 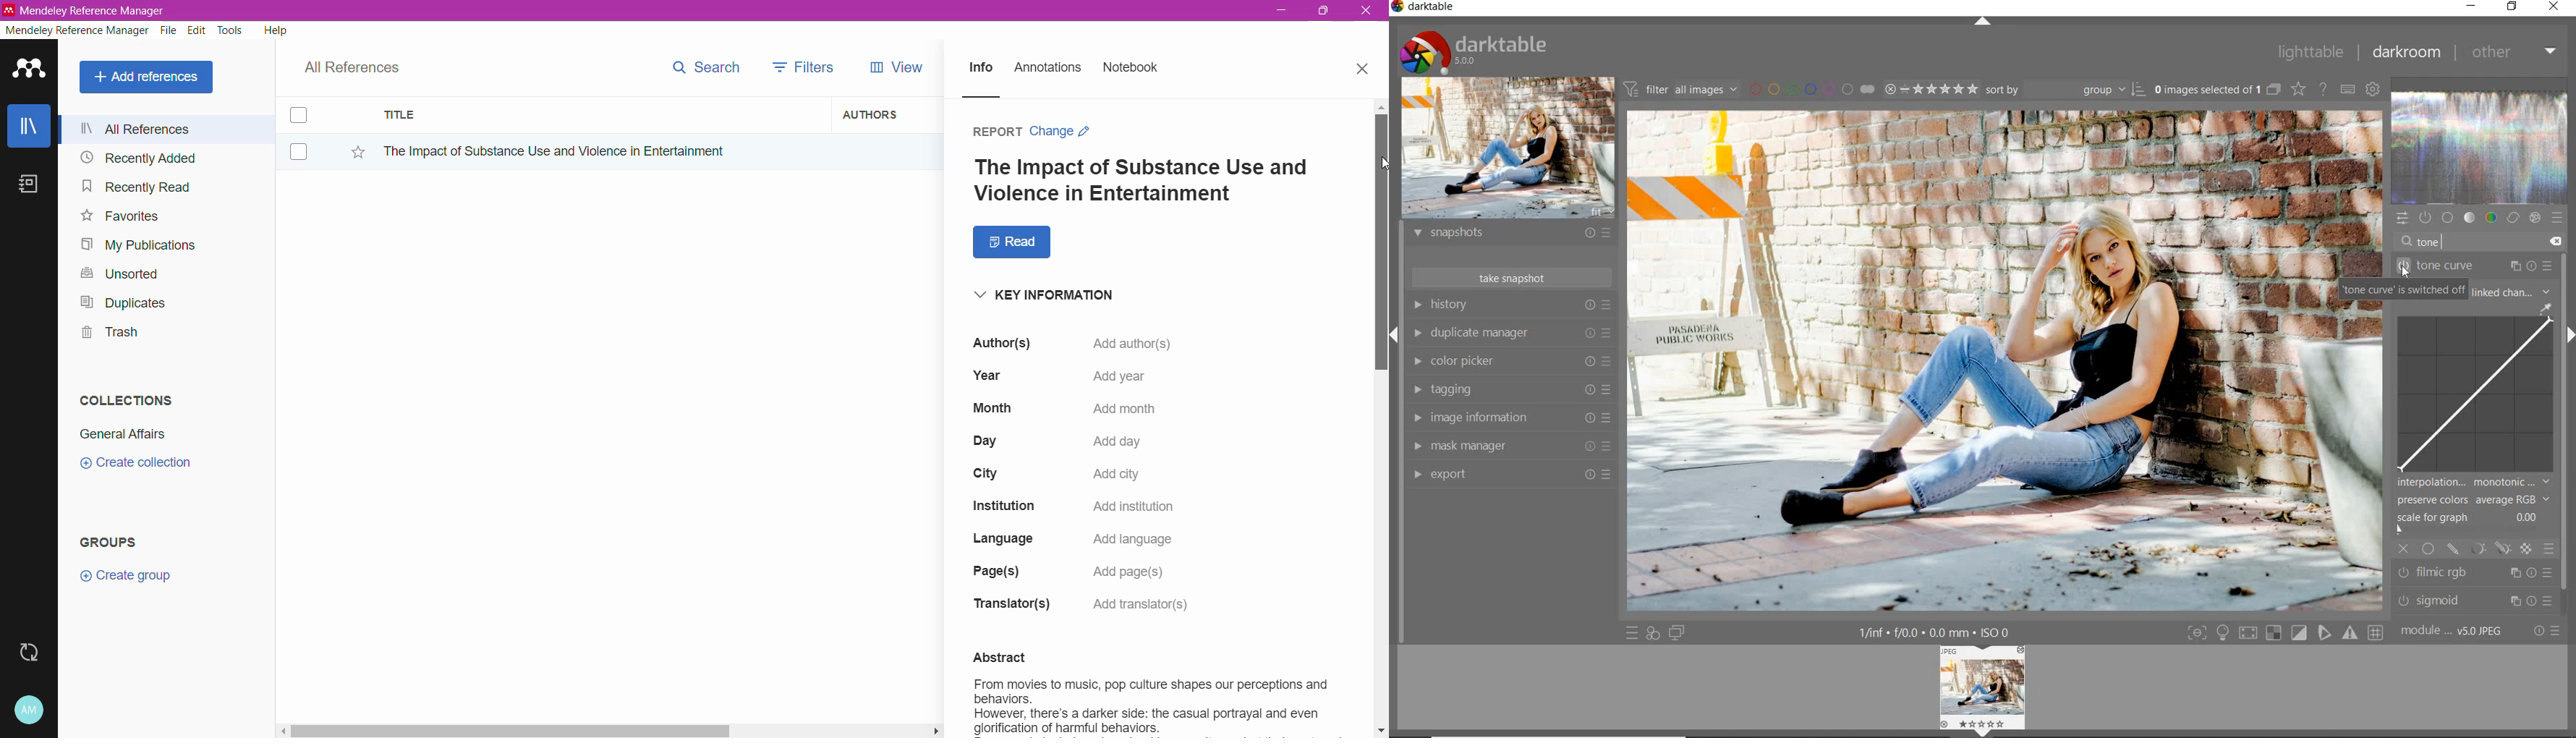 I want to click on show global preferences, so click(x=2374, y=90).